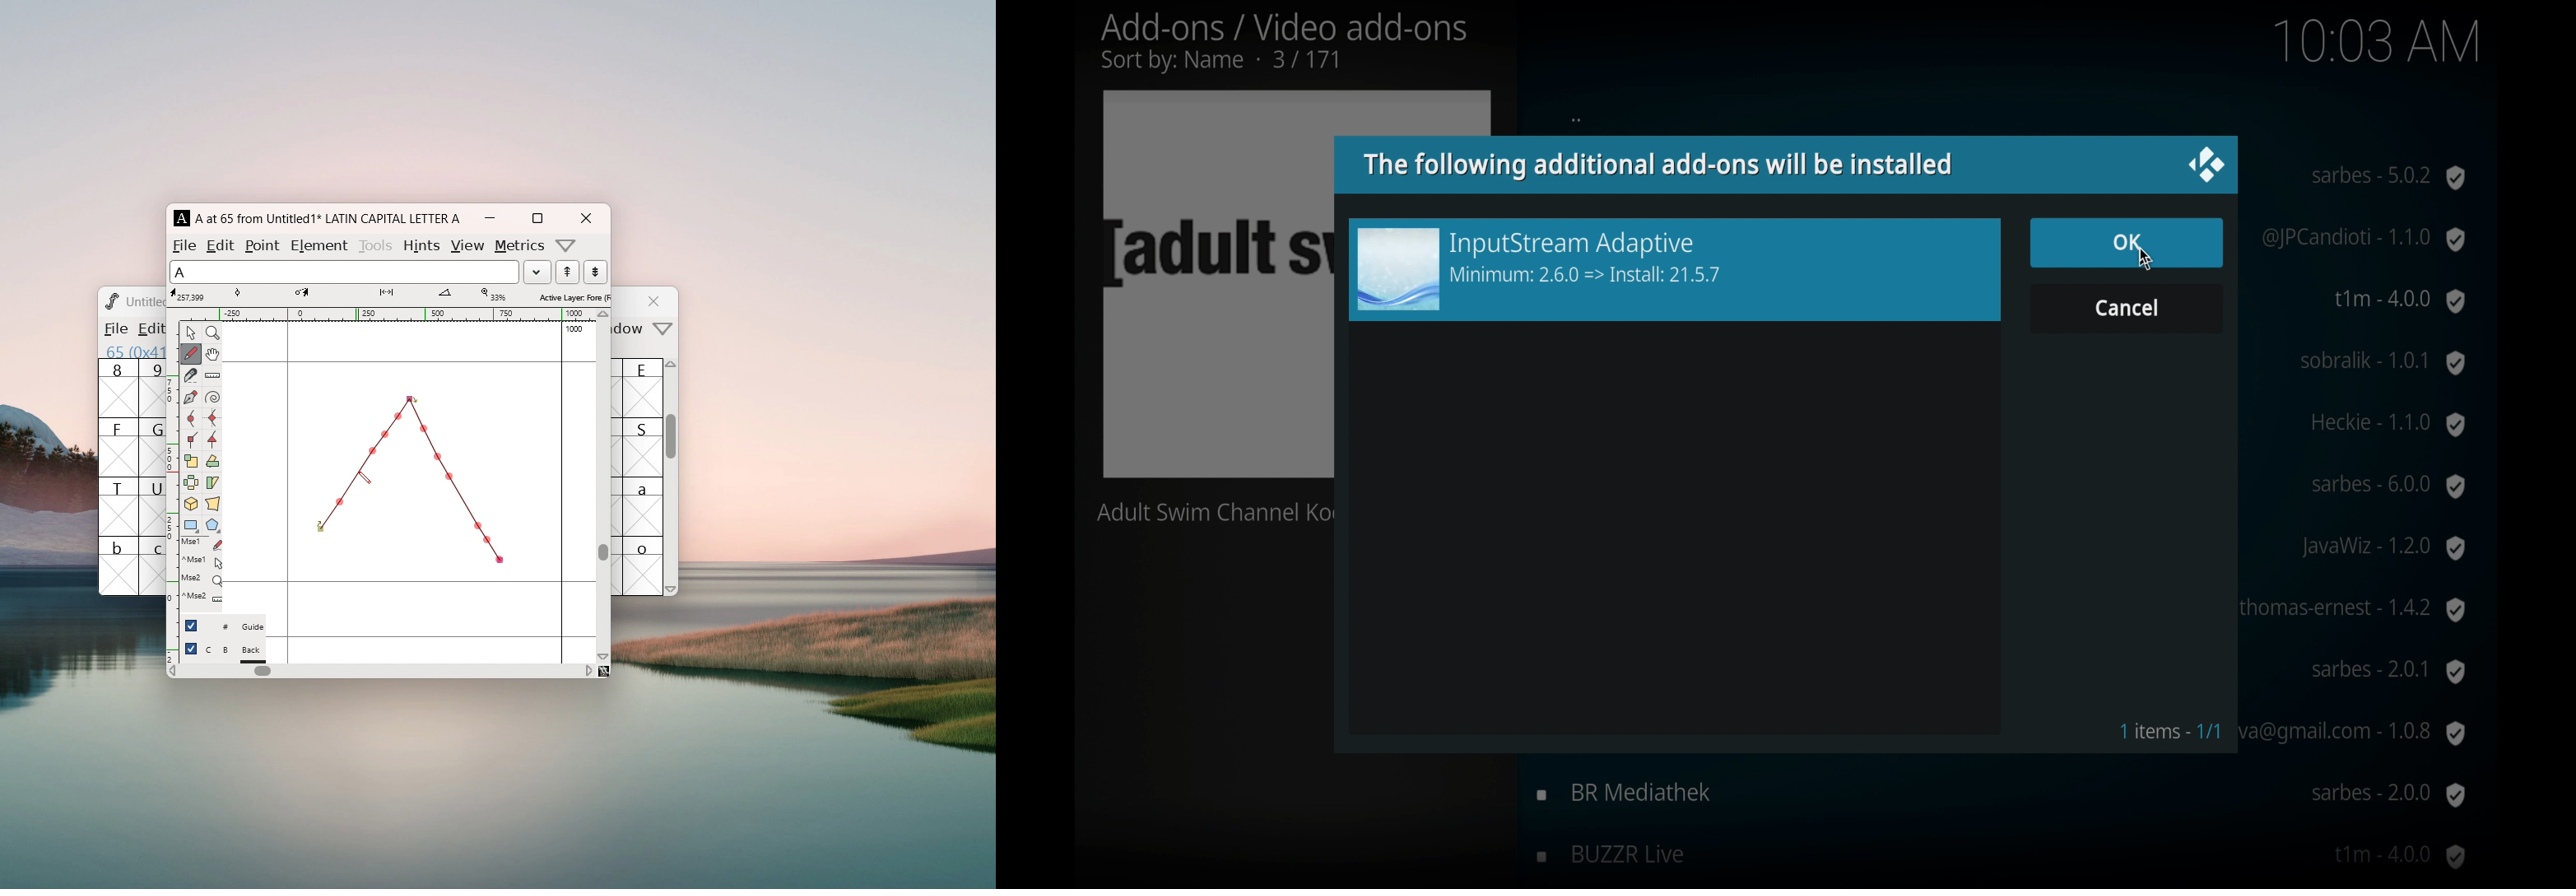 The image size is (2576, 896). I want to click on S, so click(643, 447).